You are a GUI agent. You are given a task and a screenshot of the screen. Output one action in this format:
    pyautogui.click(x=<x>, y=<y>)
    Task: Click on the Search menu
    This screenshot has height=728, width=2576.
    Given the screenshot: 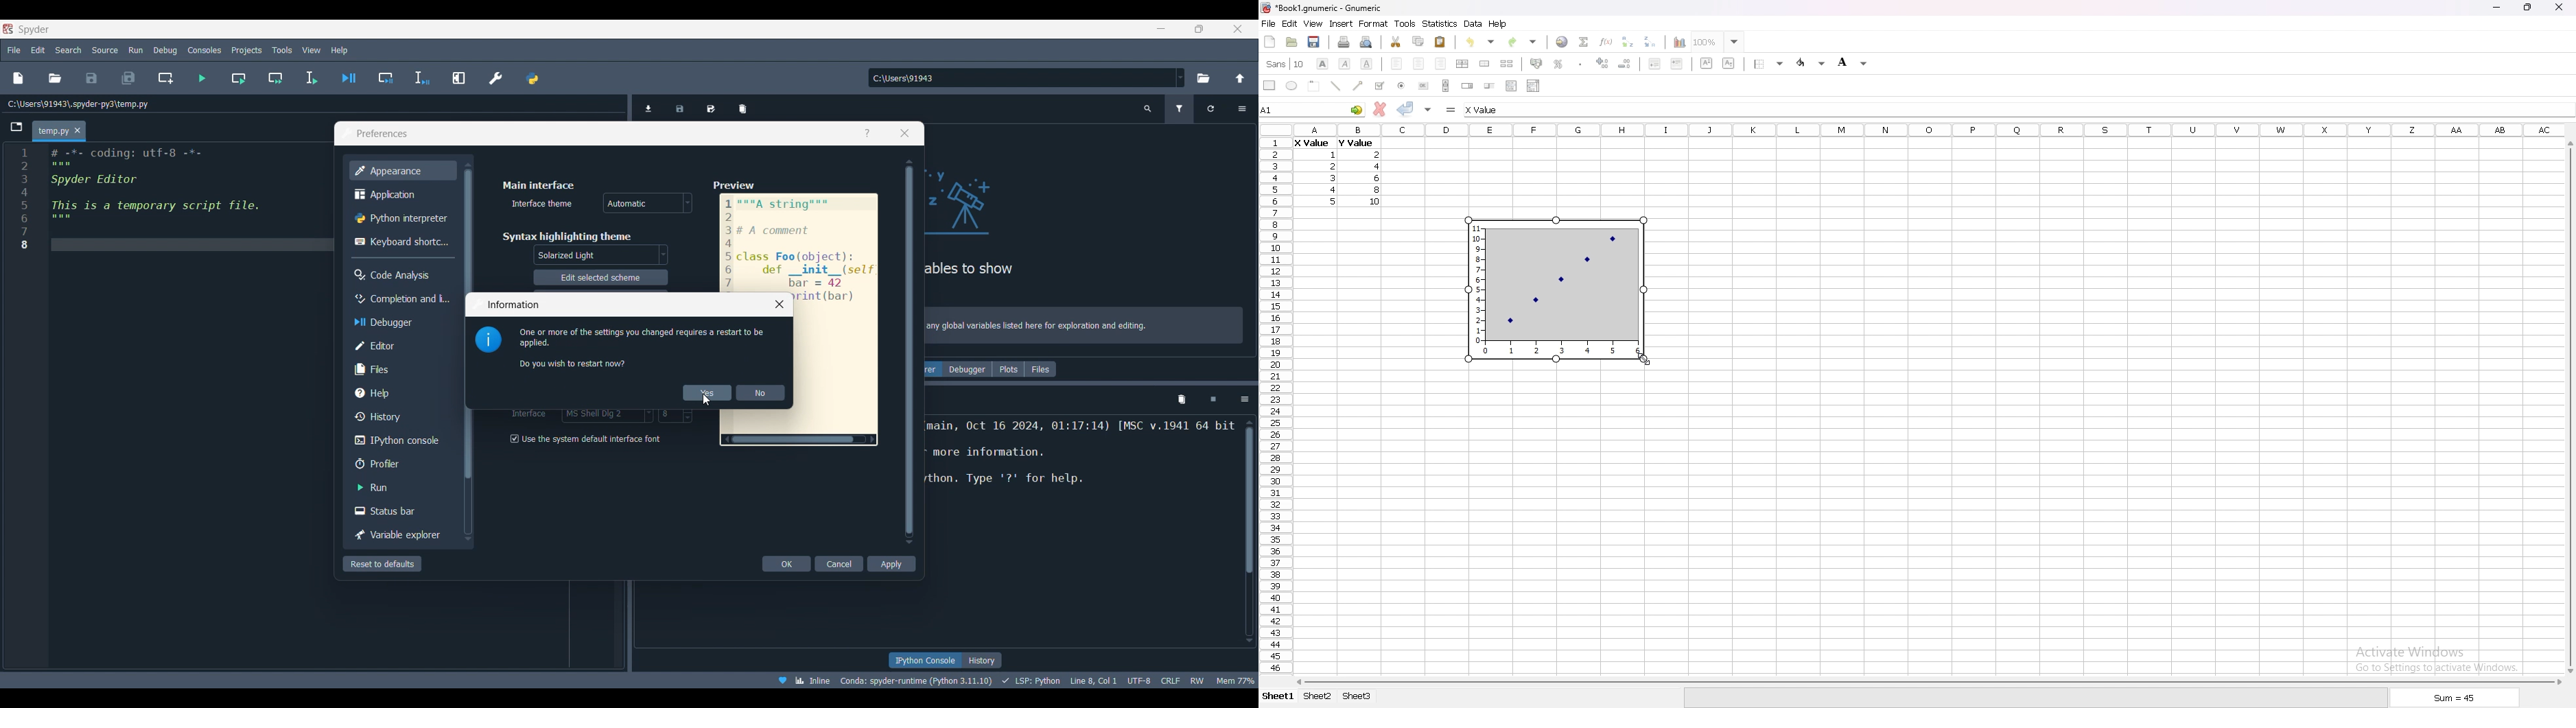 What is the action you would take?
    pyautogui.click(x=69, y=50)
    